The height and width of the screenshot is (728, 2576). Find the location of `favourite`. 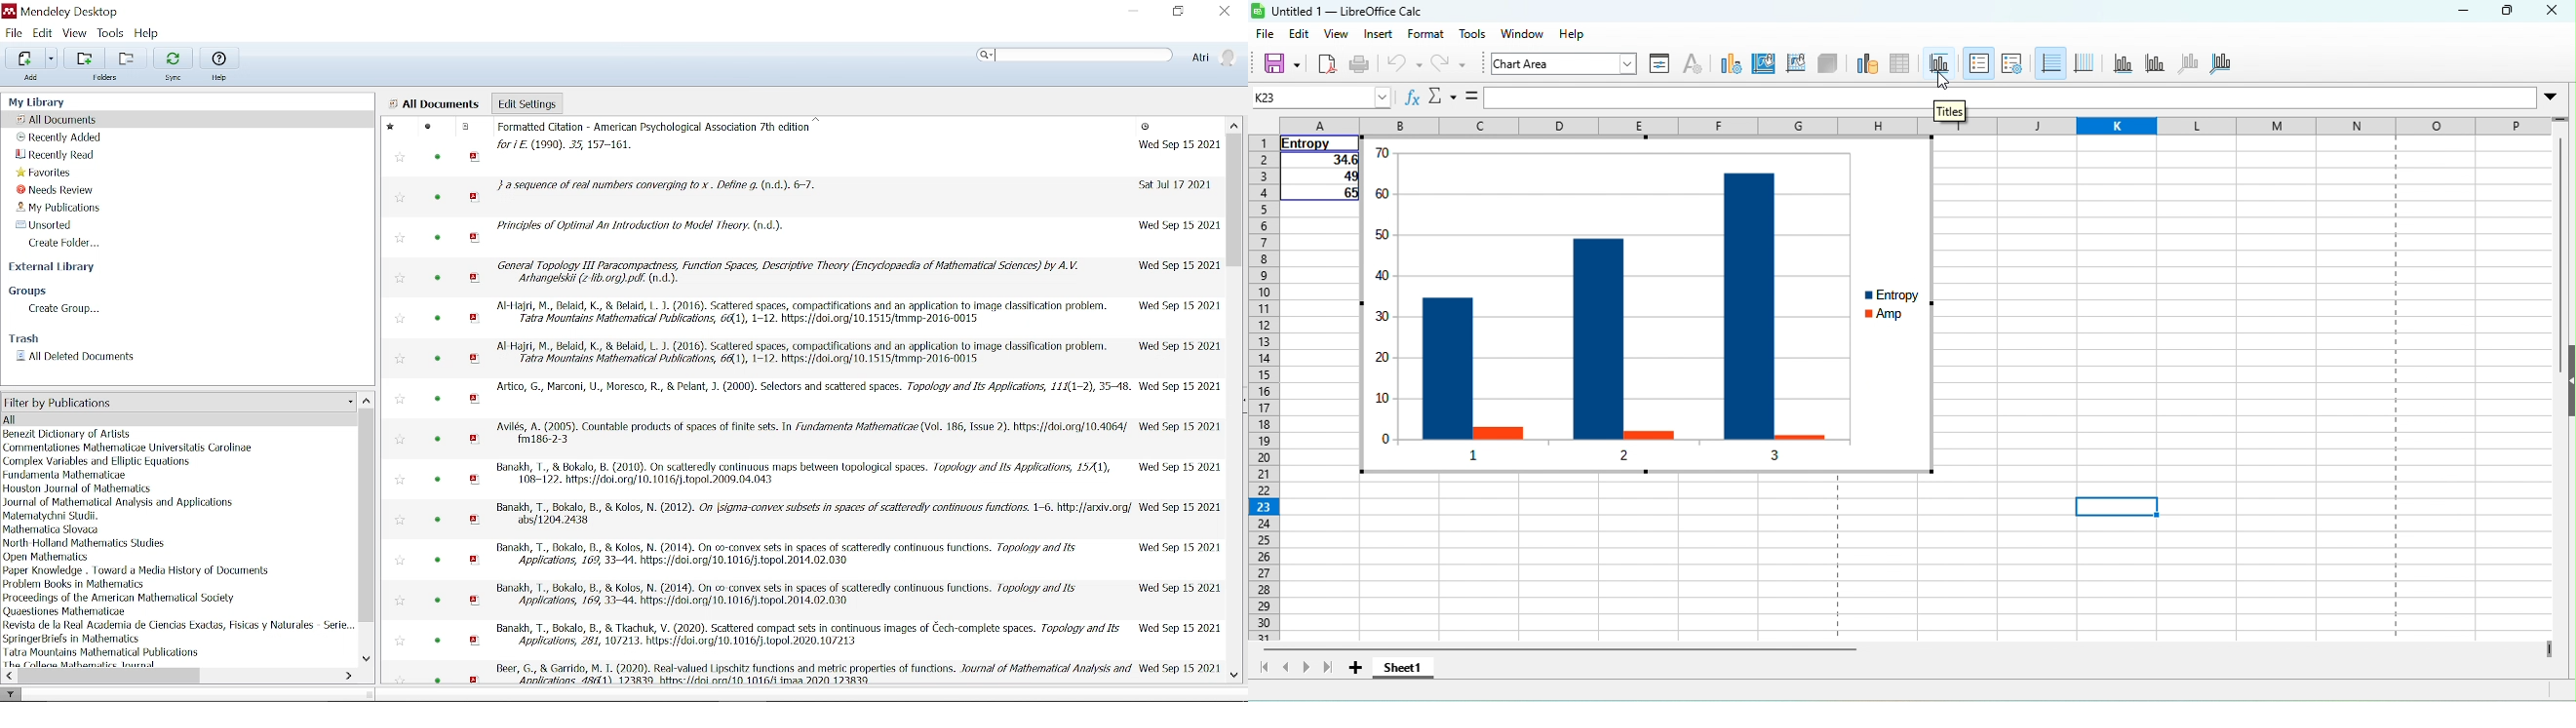

favourite is located at coordinates (402, 320).